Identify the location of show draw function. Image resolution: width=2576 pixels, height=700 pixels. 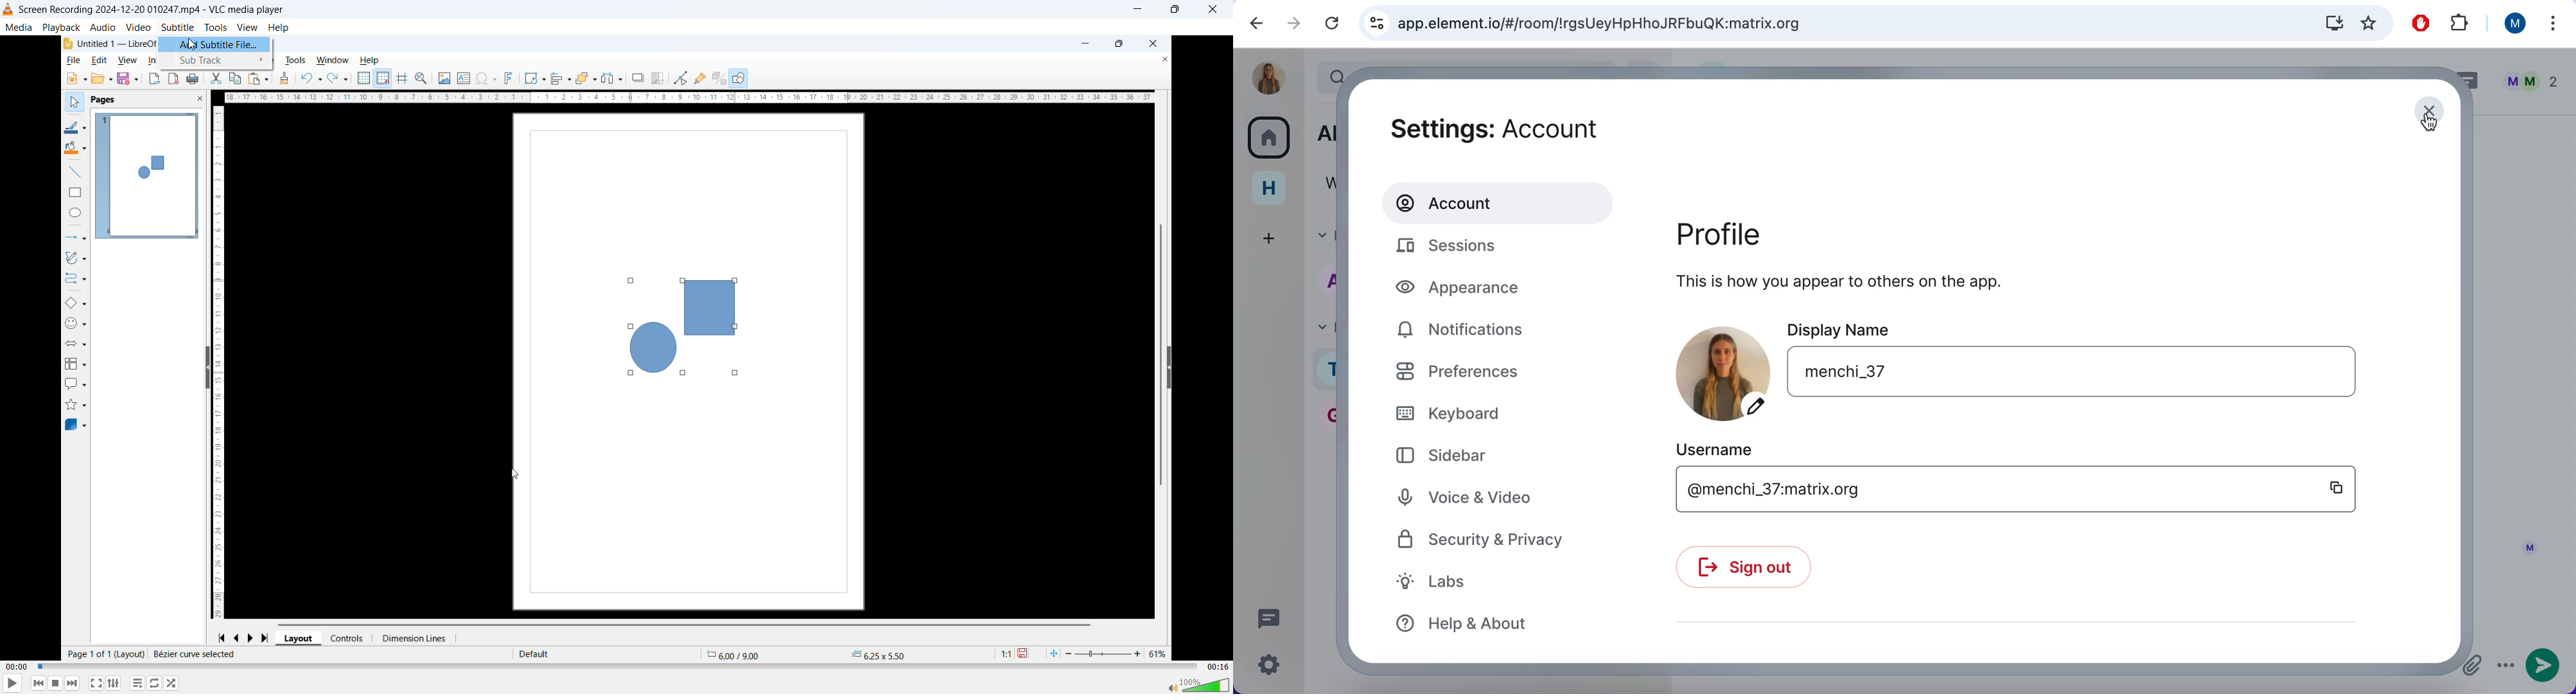
(739, 77).